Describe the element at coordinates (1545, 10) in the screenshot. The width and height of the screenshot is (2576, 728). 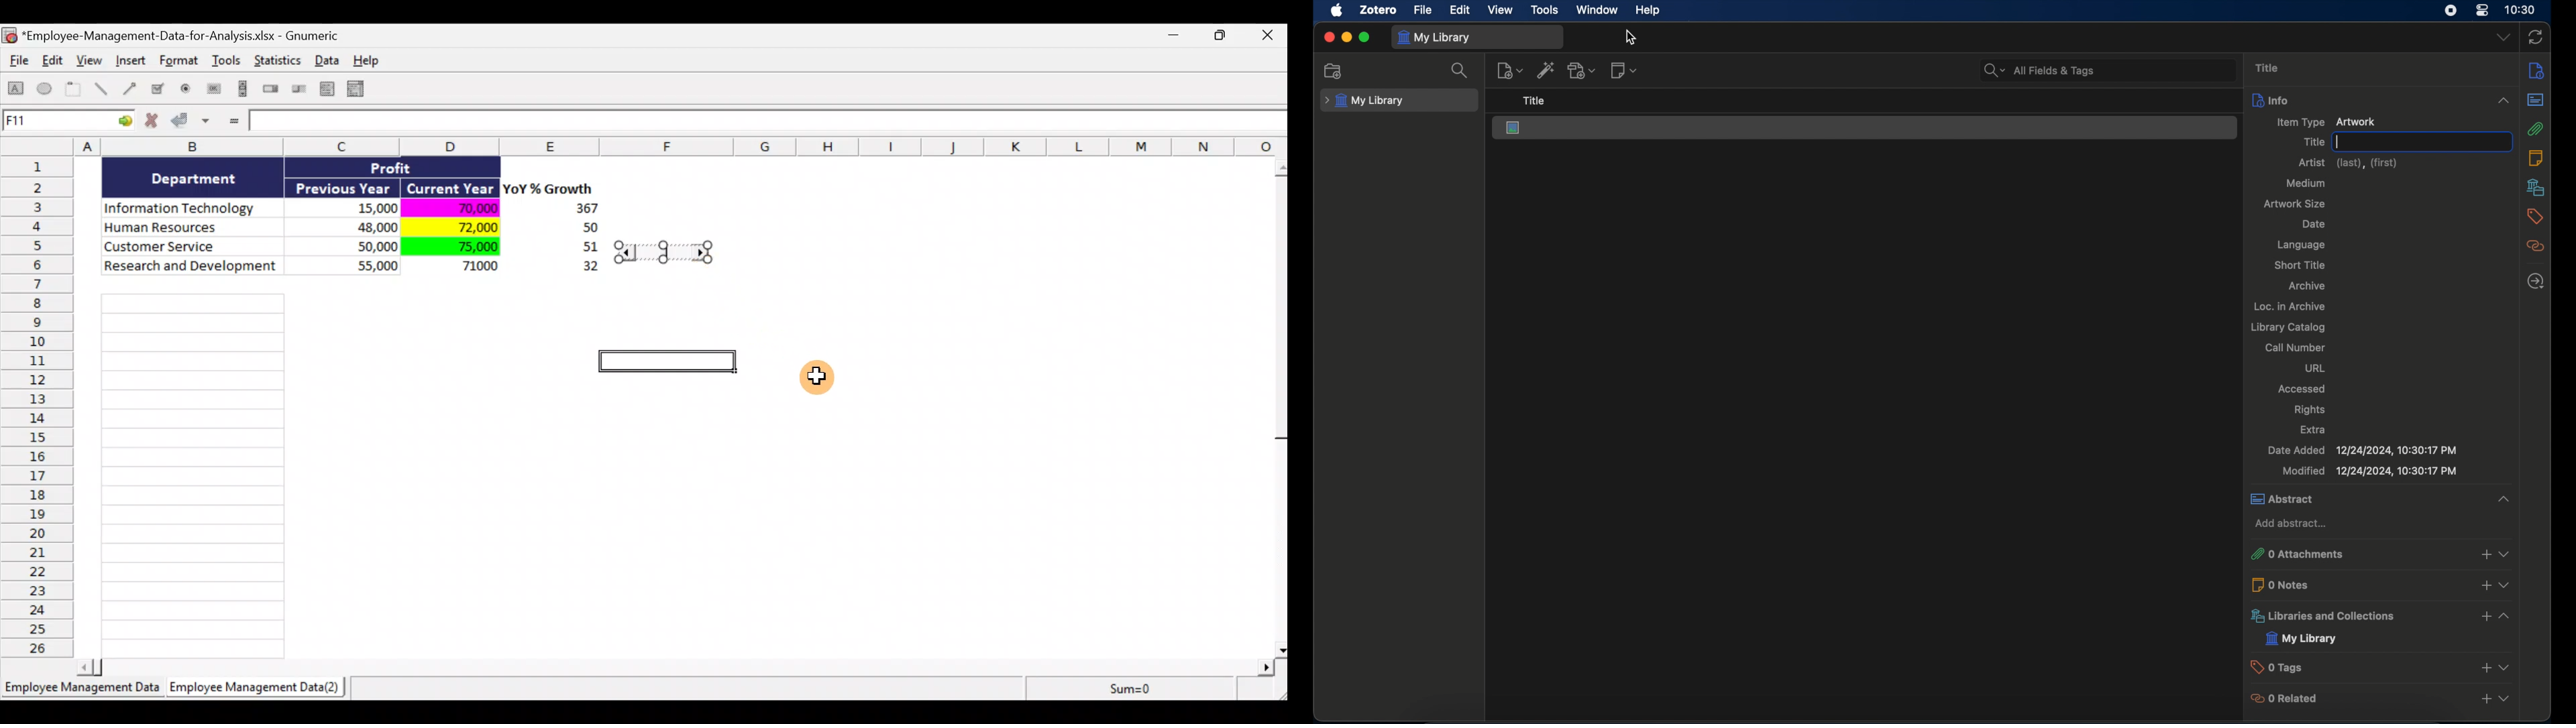
I see `tools` at that location.